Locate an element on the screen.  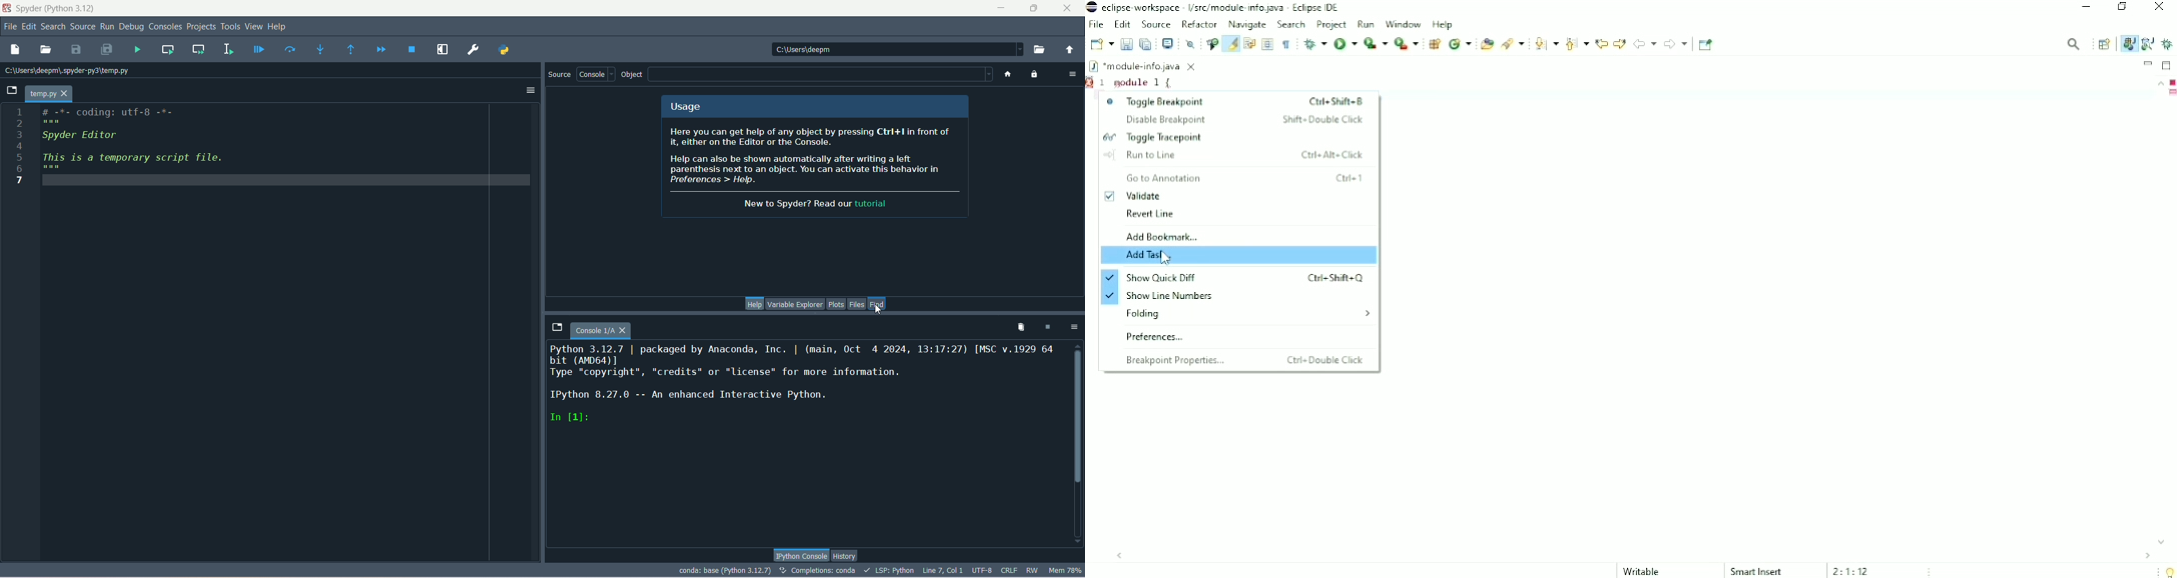
Run to Line is located at coordinates (1234, 156).